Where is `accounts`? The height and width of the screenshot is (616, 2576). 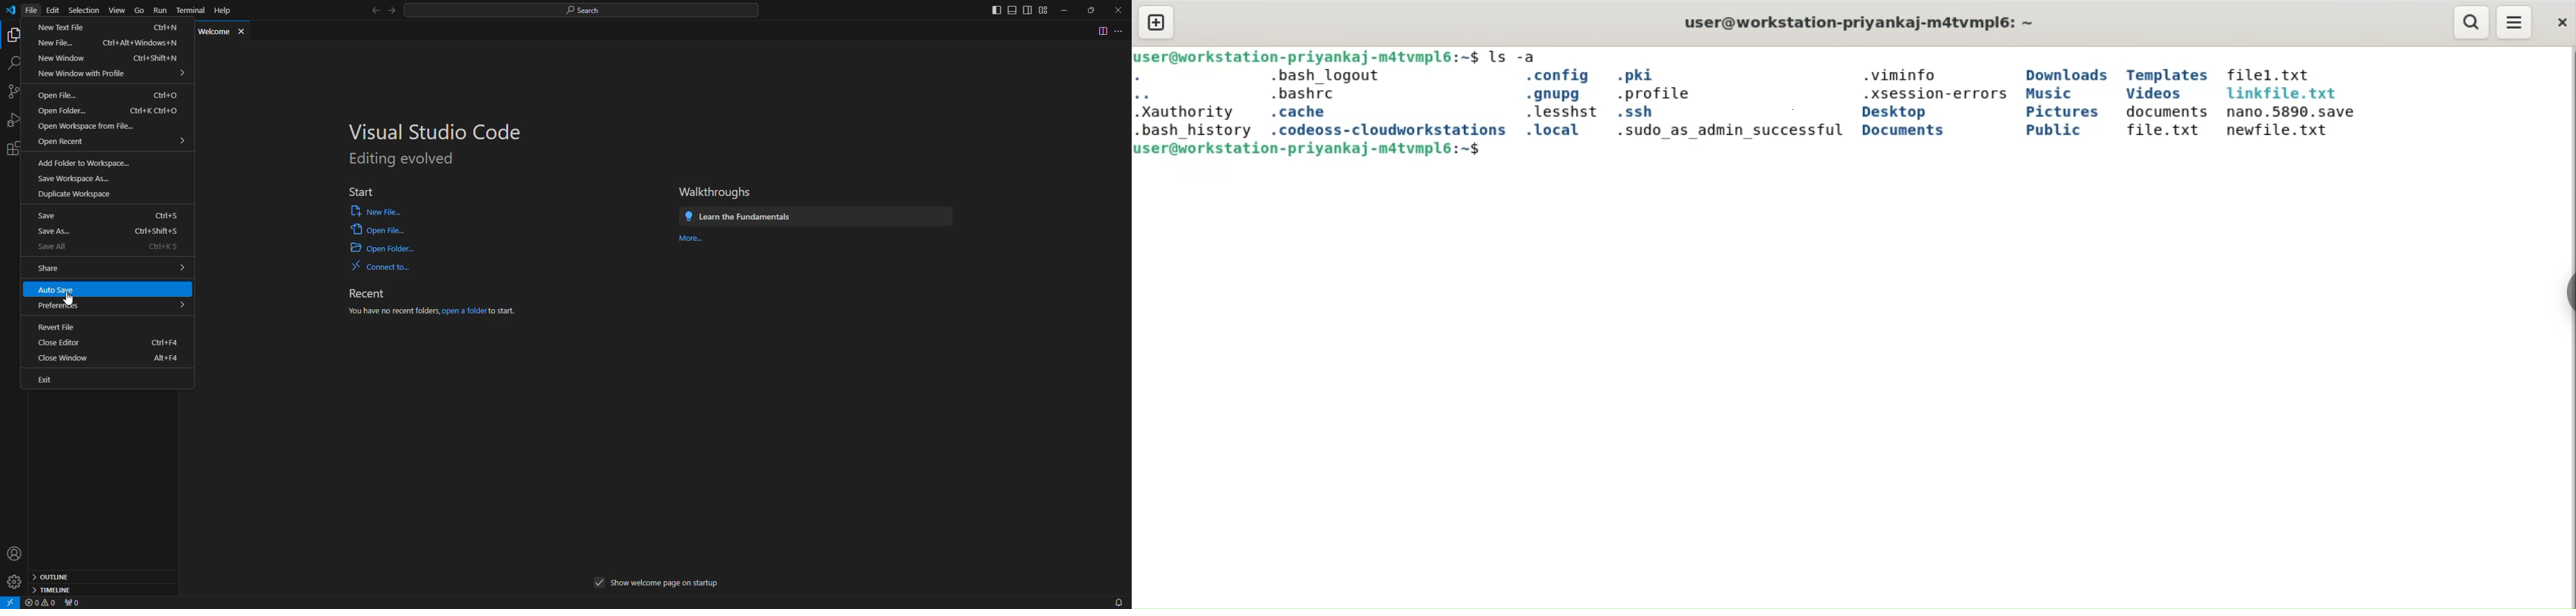
accounts is located at coordinates (17, 552).